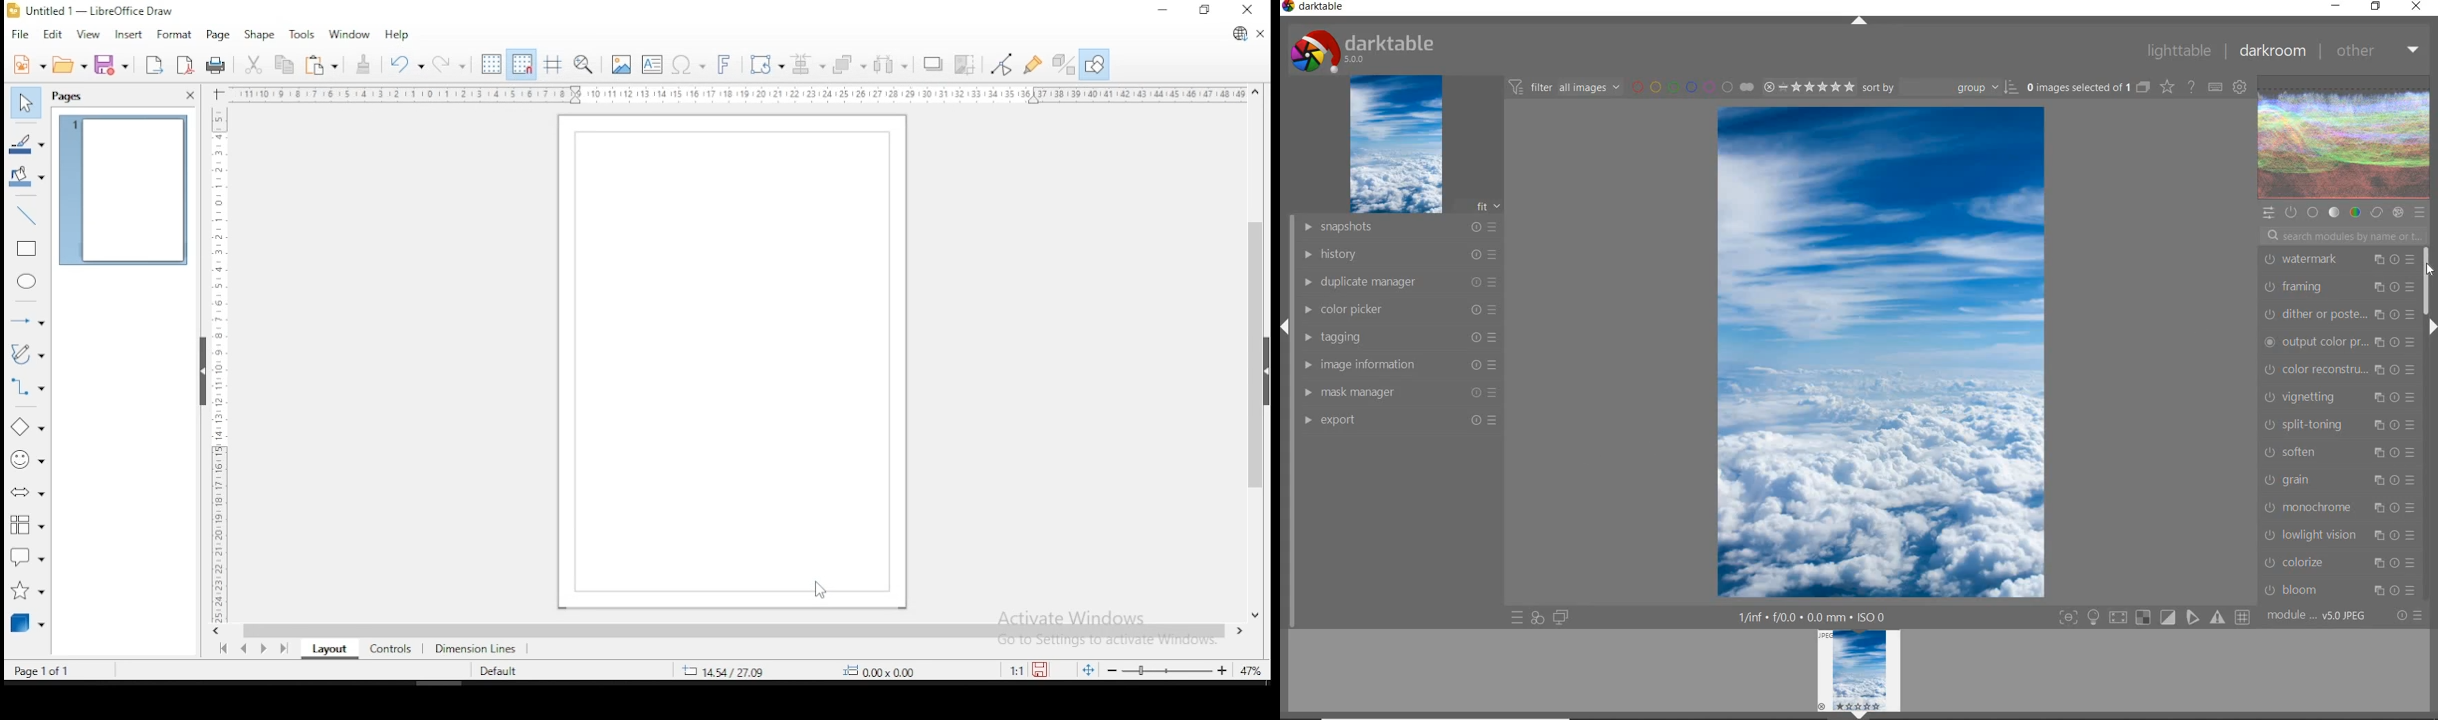 The height and width of the screenshot is (728, 2464). Describe the element at coordinates (322, 67) in the screenshot. I see `paste` at that location.